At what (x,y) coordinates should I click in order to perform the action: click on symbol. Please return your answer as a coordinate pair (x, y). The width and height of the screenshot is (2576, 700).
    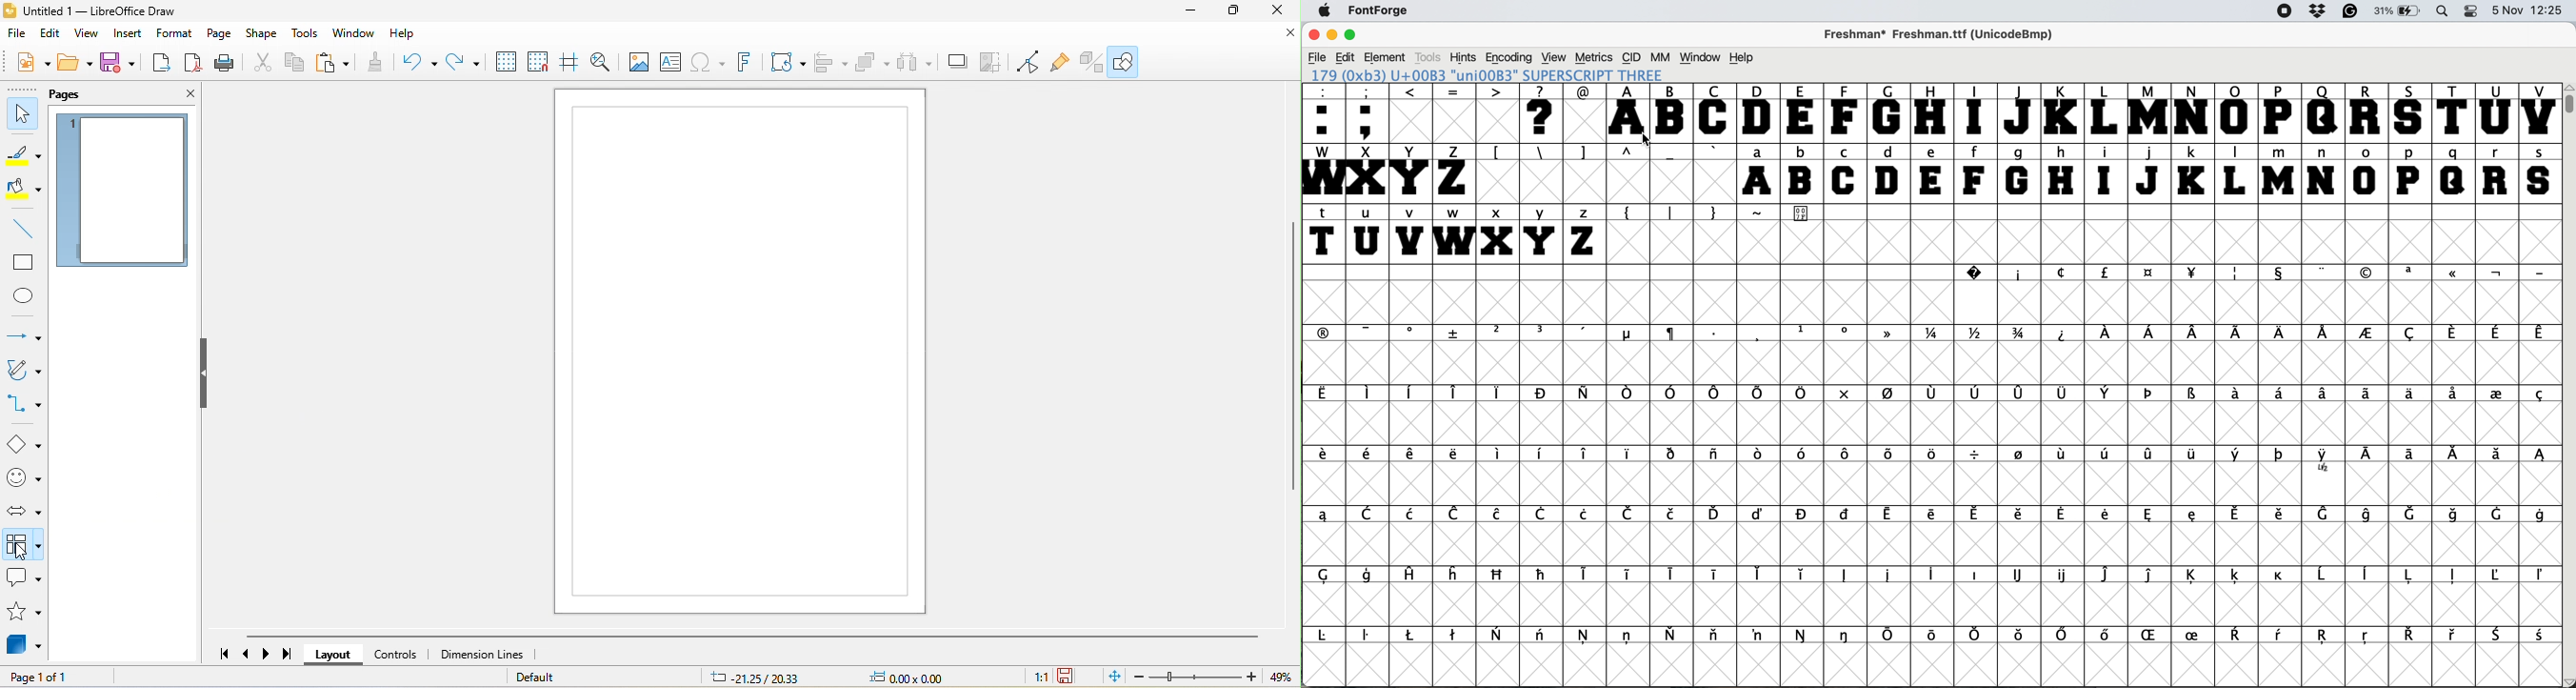
    Looking at the image, I should click on (2197, 633).